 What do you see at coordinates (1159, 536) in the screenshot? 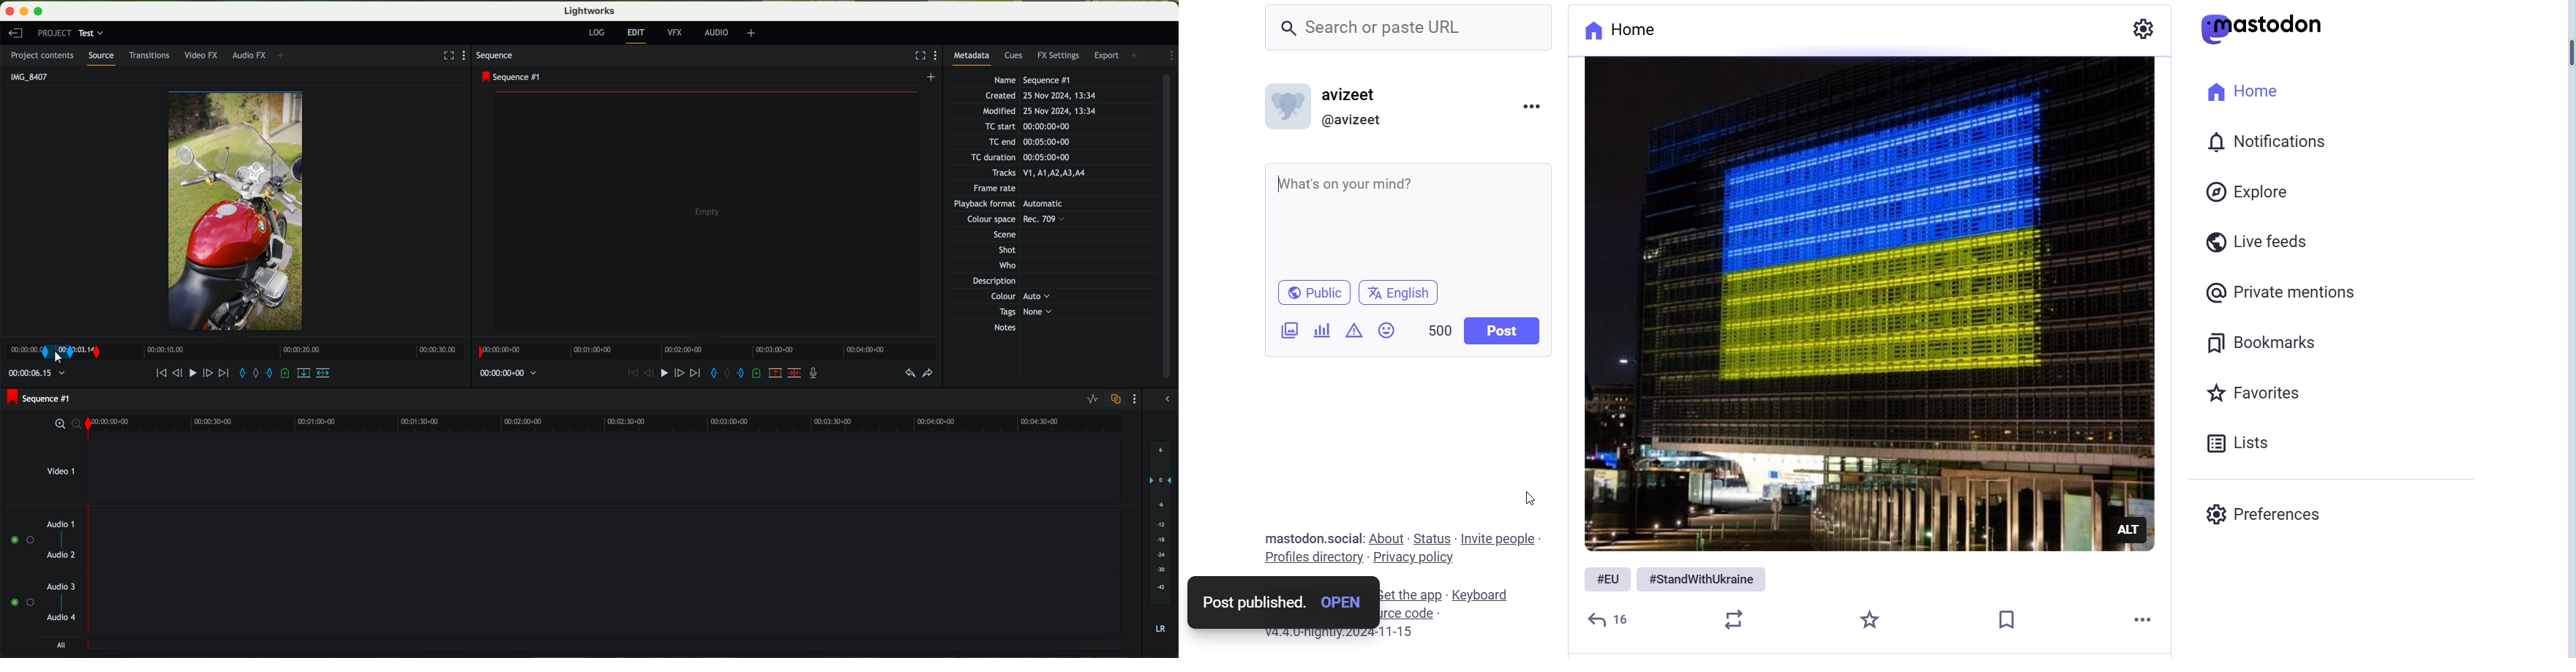
I see `audio output level (dB)` at bounding box center [1159, 536].